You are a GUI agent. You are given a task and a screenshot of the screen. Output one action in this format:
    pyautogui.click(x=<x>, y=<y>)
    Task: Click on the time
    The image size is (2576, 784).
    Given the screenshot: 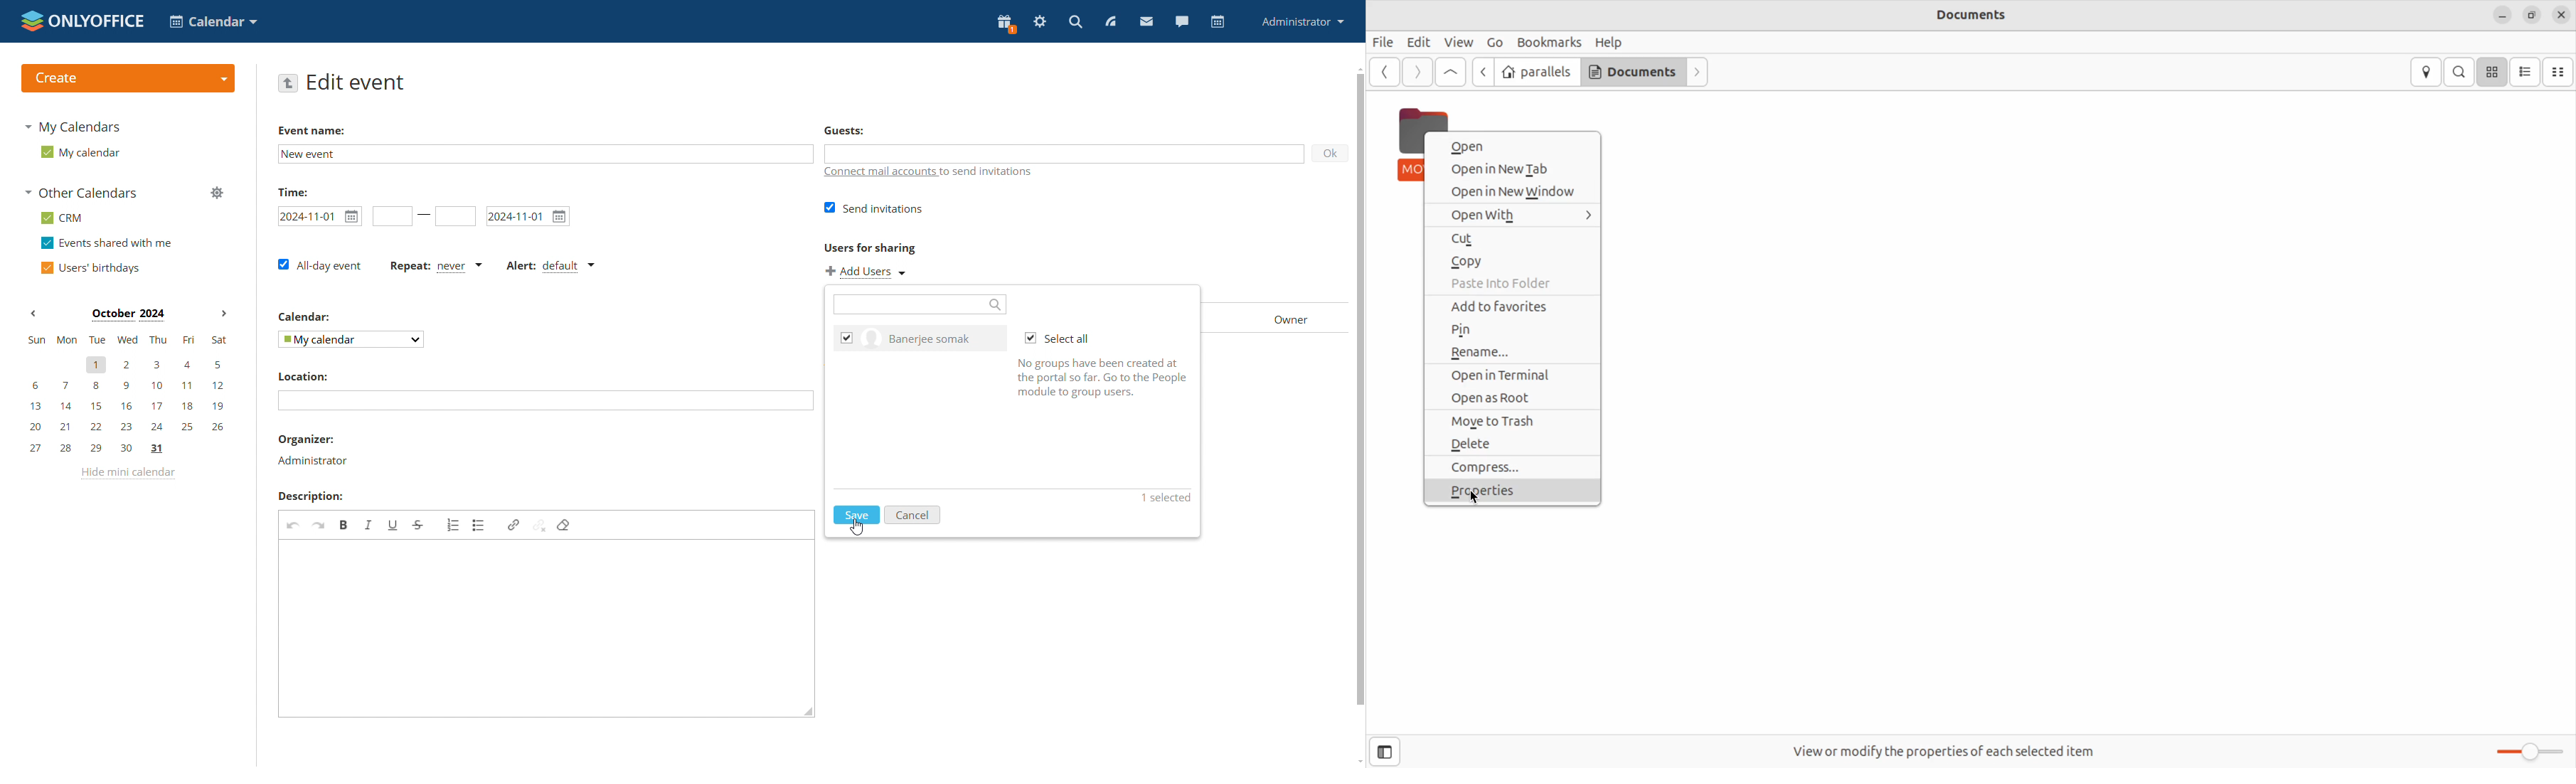 What is the action you would take?
    pyautogui.click(x=294, y=192)
    